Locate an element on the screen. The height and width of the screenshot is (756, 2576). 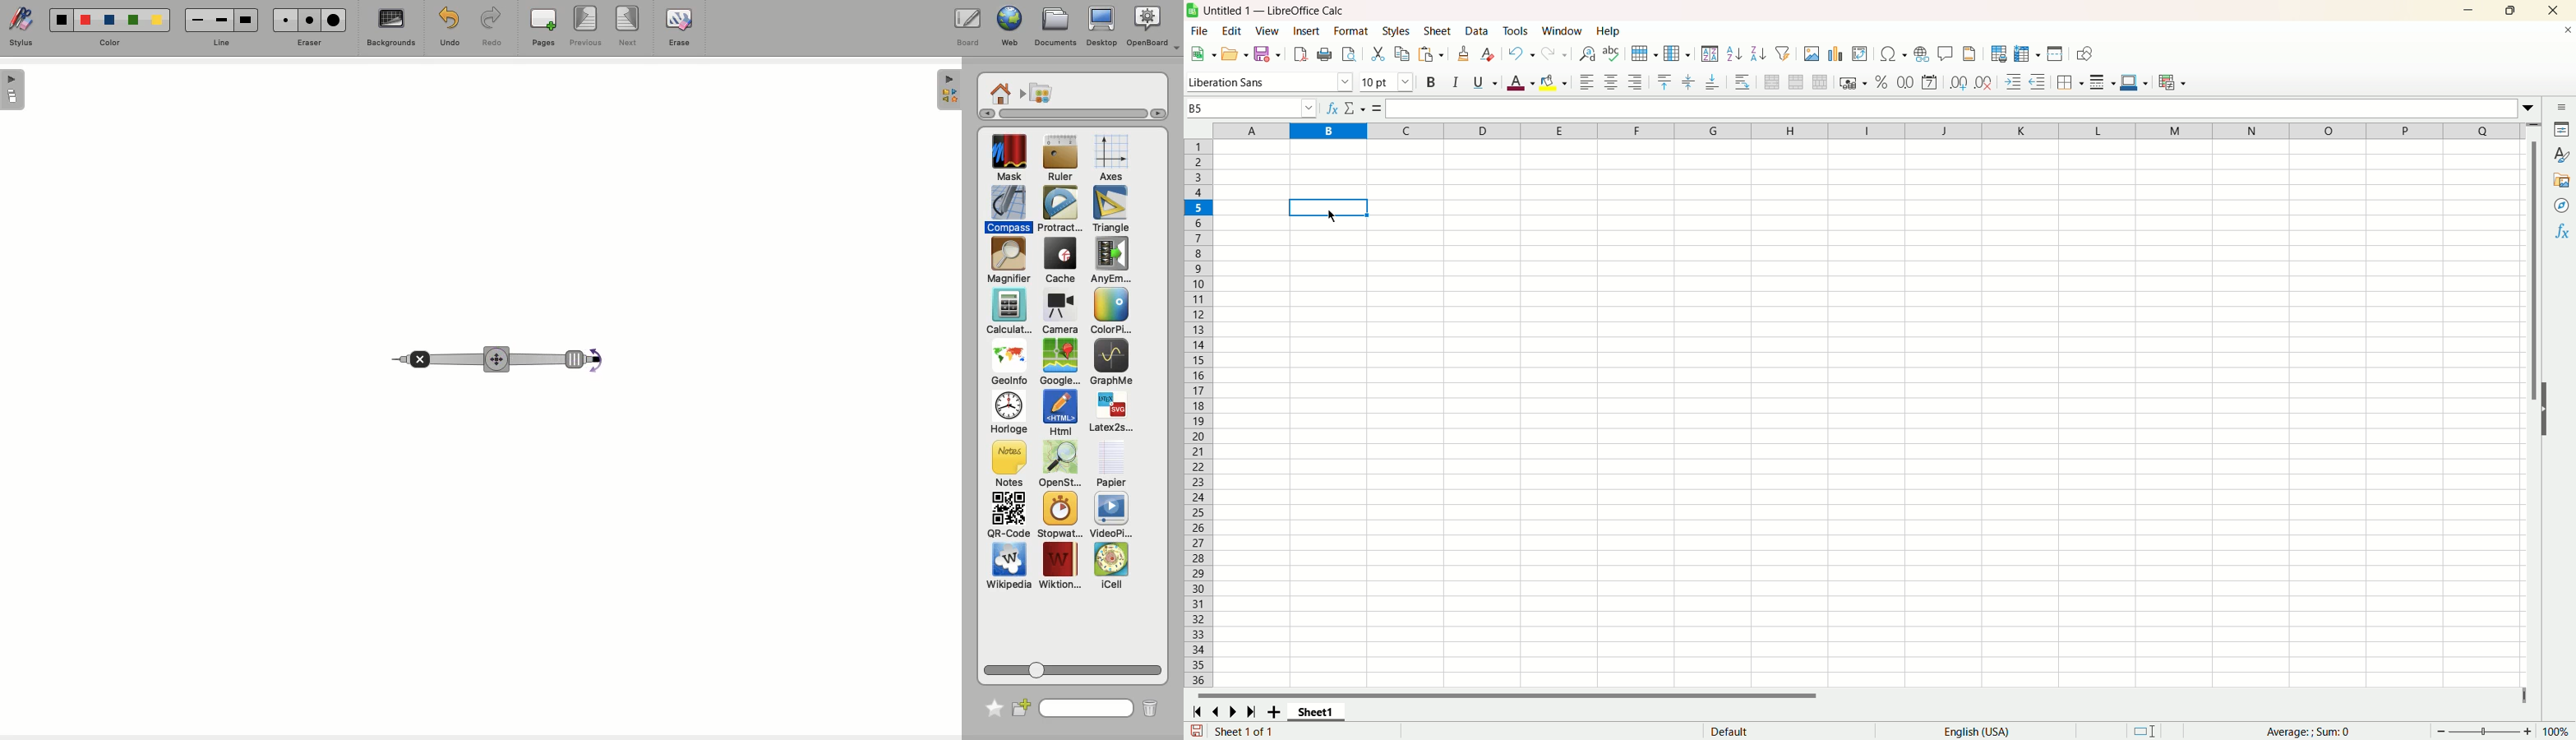
cell selected is located at coordinates (1329, 207).